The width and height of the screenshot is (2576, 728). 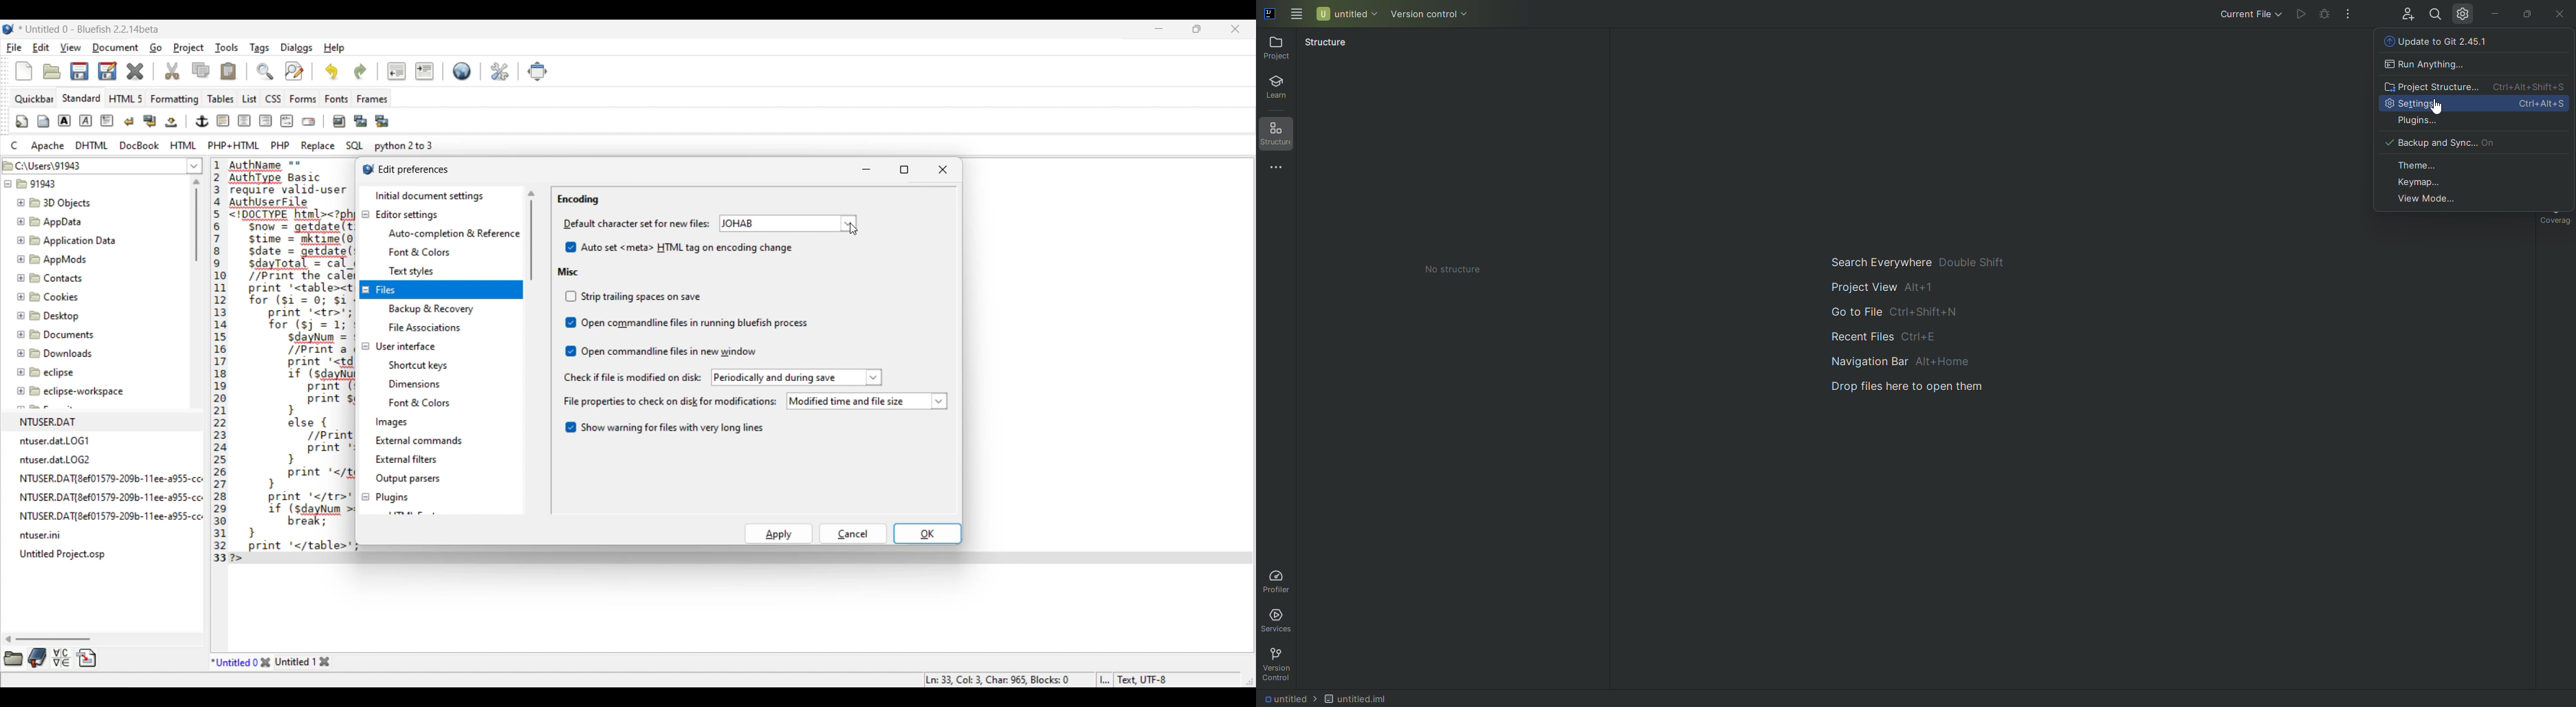 I want to click on Show in smaller tab, so click(x=1197, y=29).